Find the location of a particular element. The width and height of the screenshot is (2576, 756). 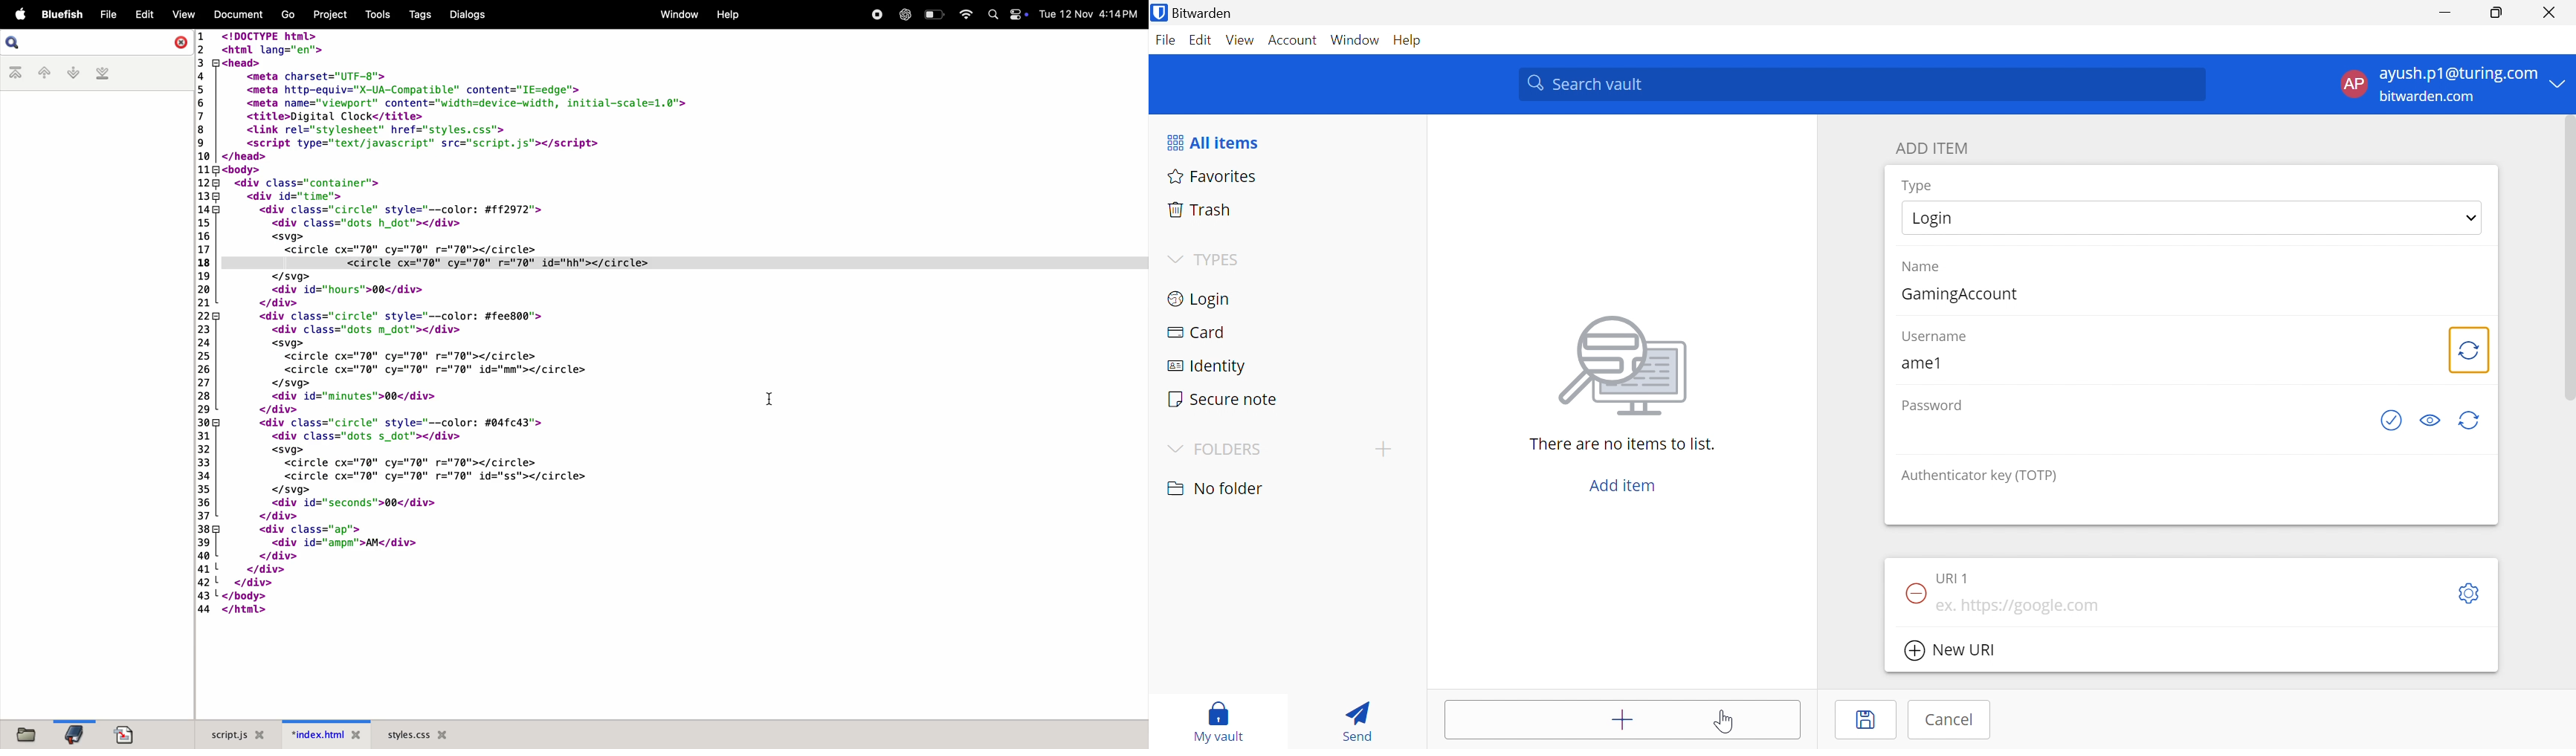

apple menu is located at coordinates (17, 15).